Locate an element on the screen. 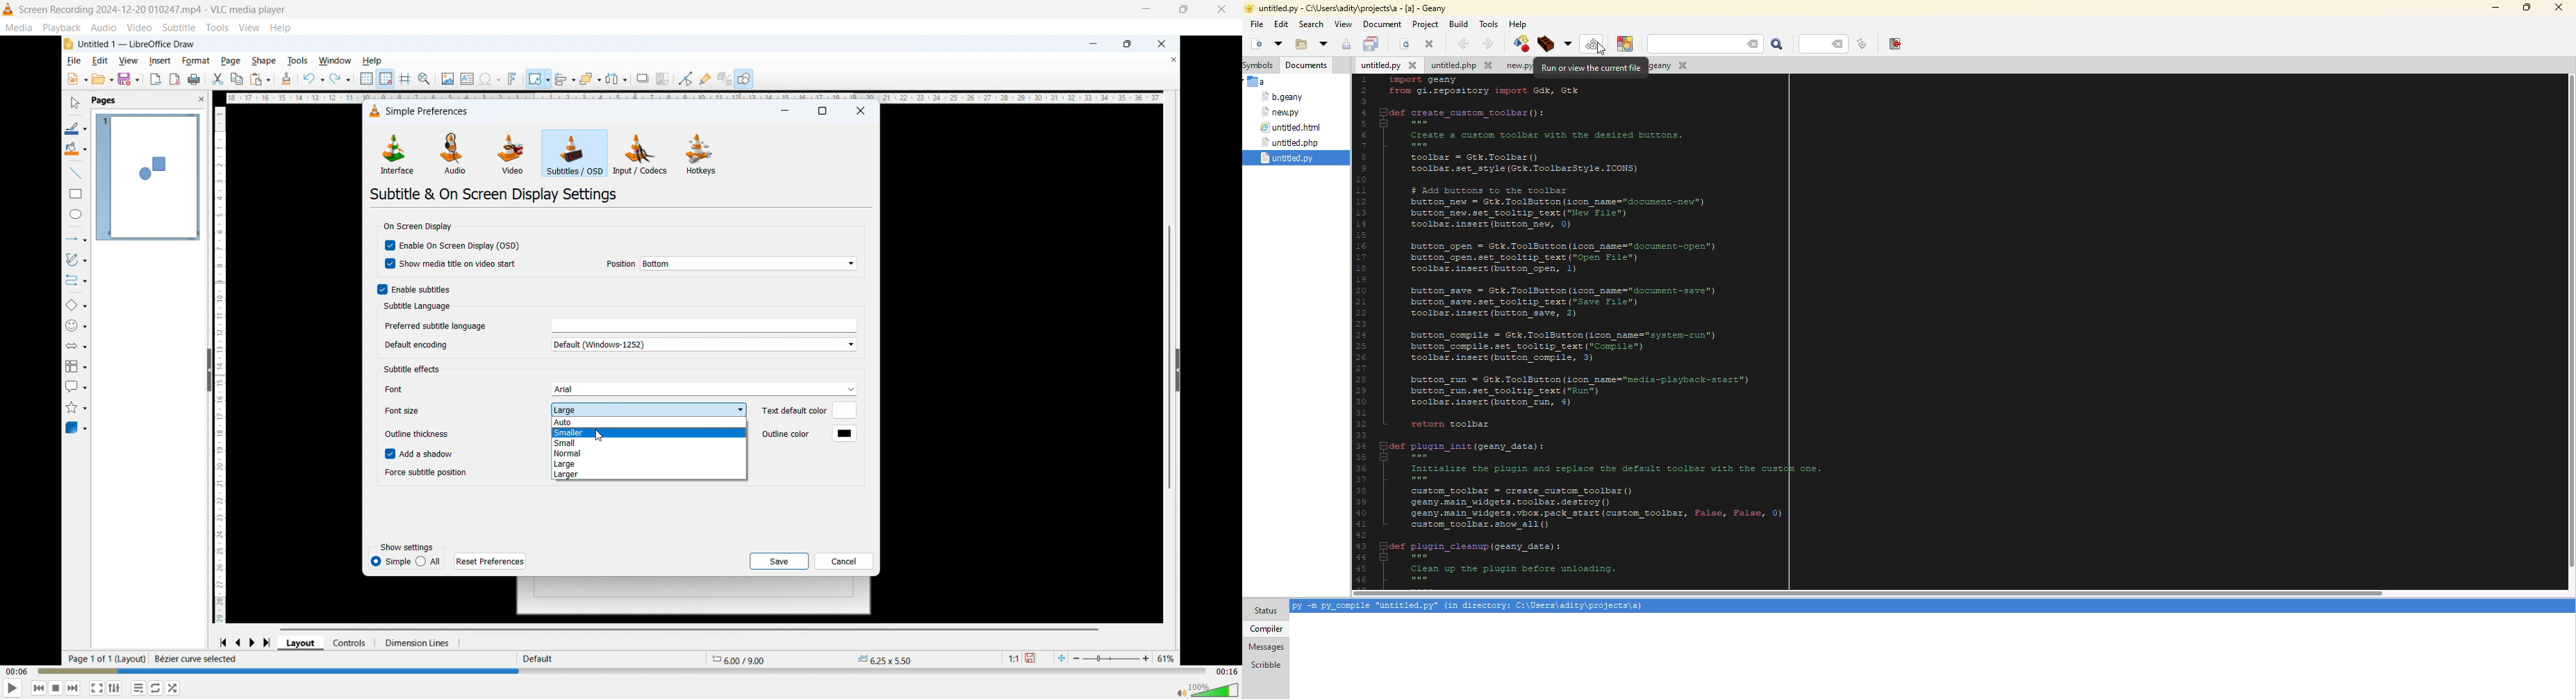 The image size is (2576, 700). file is located at coordinates (1387, 65).